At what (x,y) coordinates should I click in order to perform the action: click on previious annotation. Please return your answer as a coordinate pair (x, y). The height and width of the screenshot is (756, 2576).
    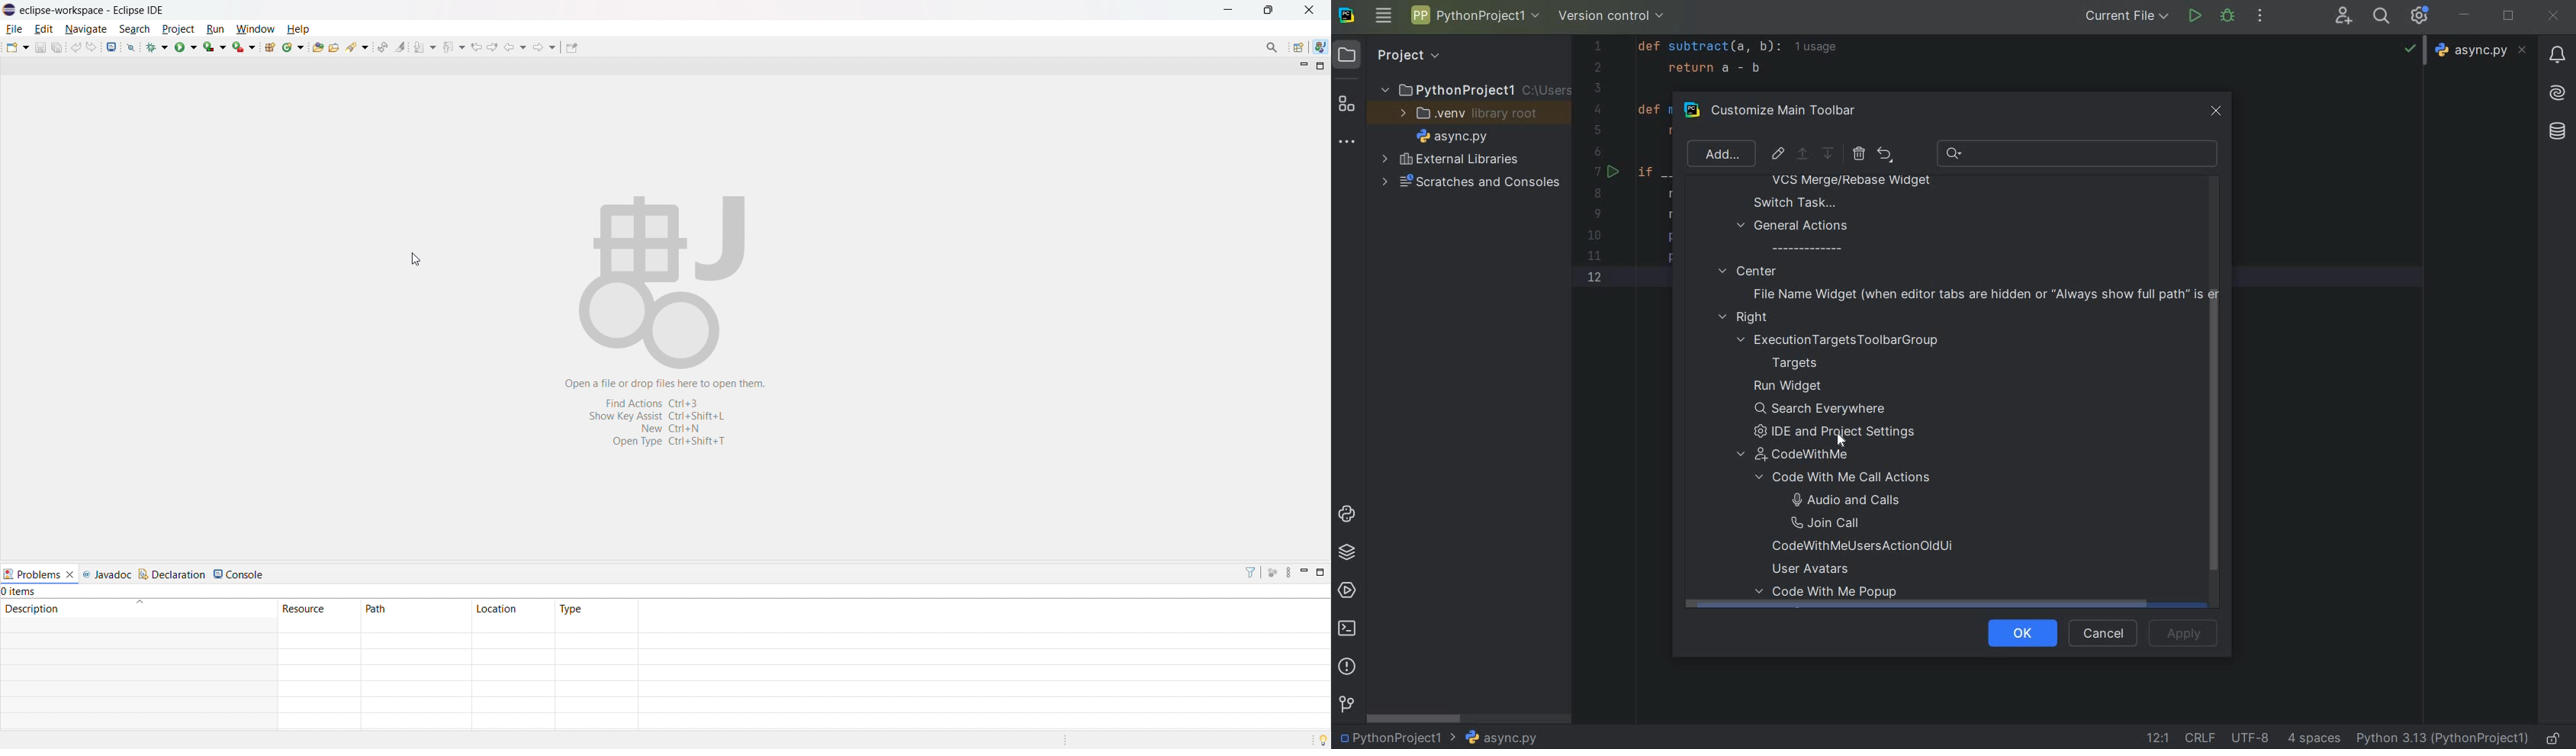
    Looking at the image, I should click on (454, 46).